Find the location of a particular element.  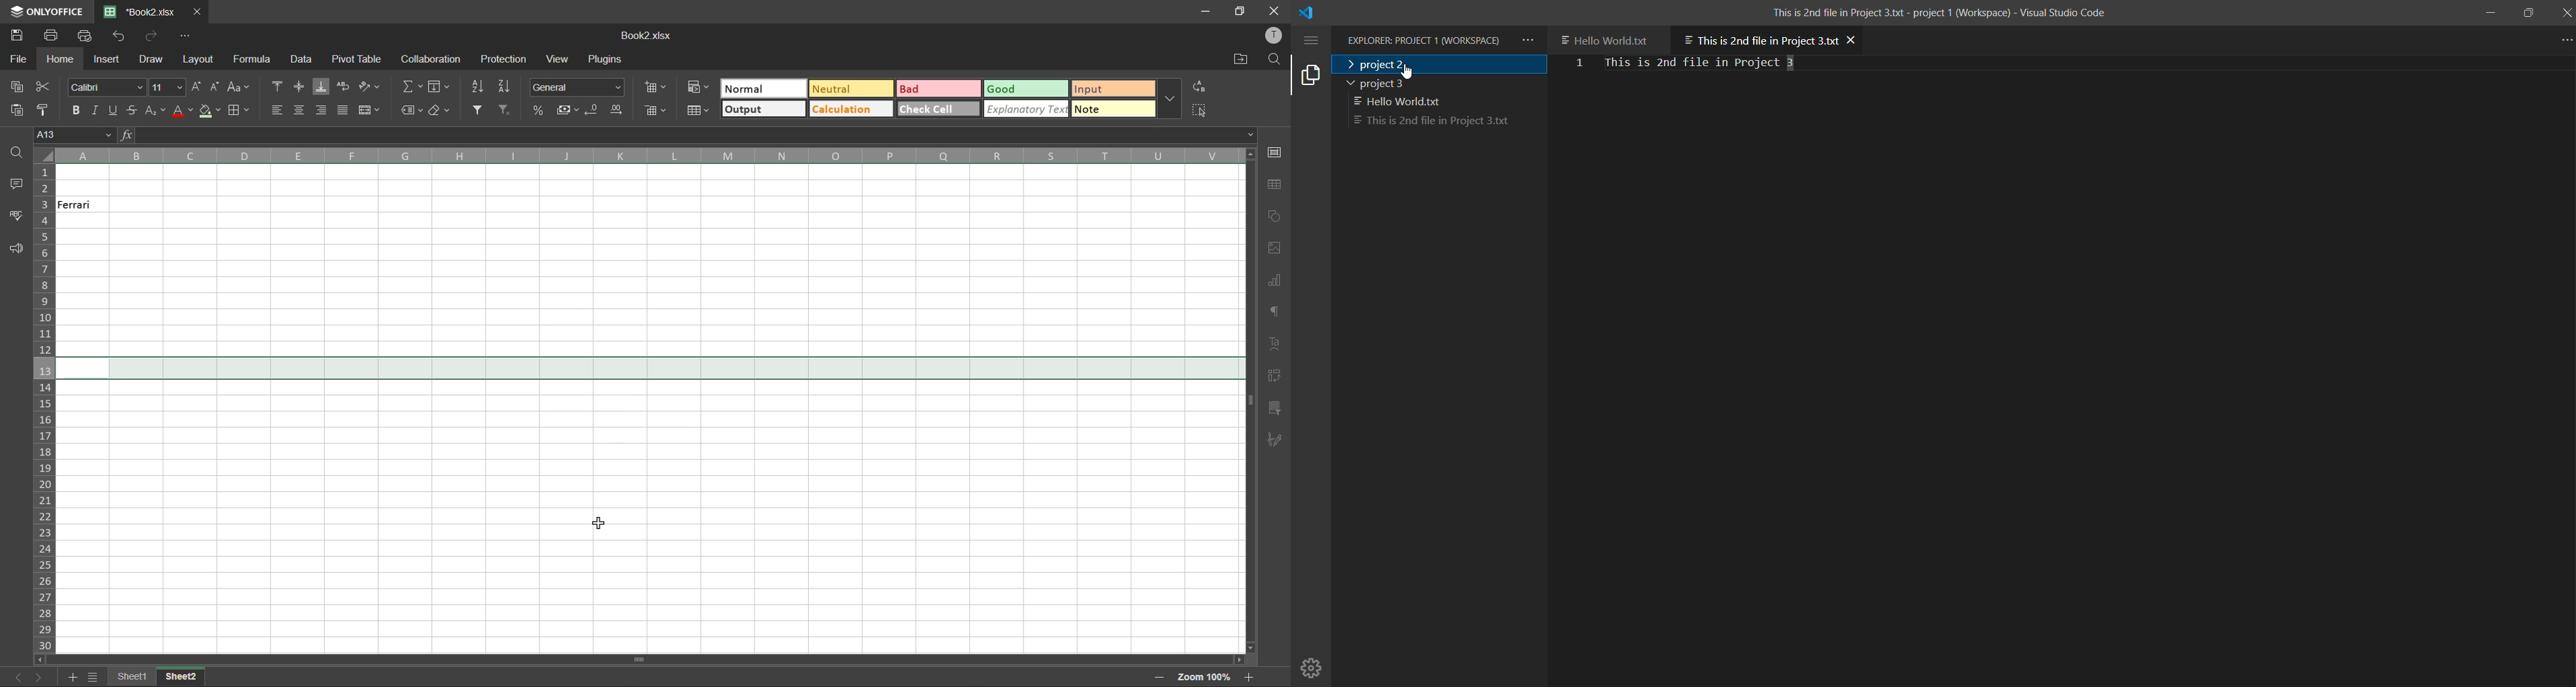

close is located at coordinates (1276, 9).